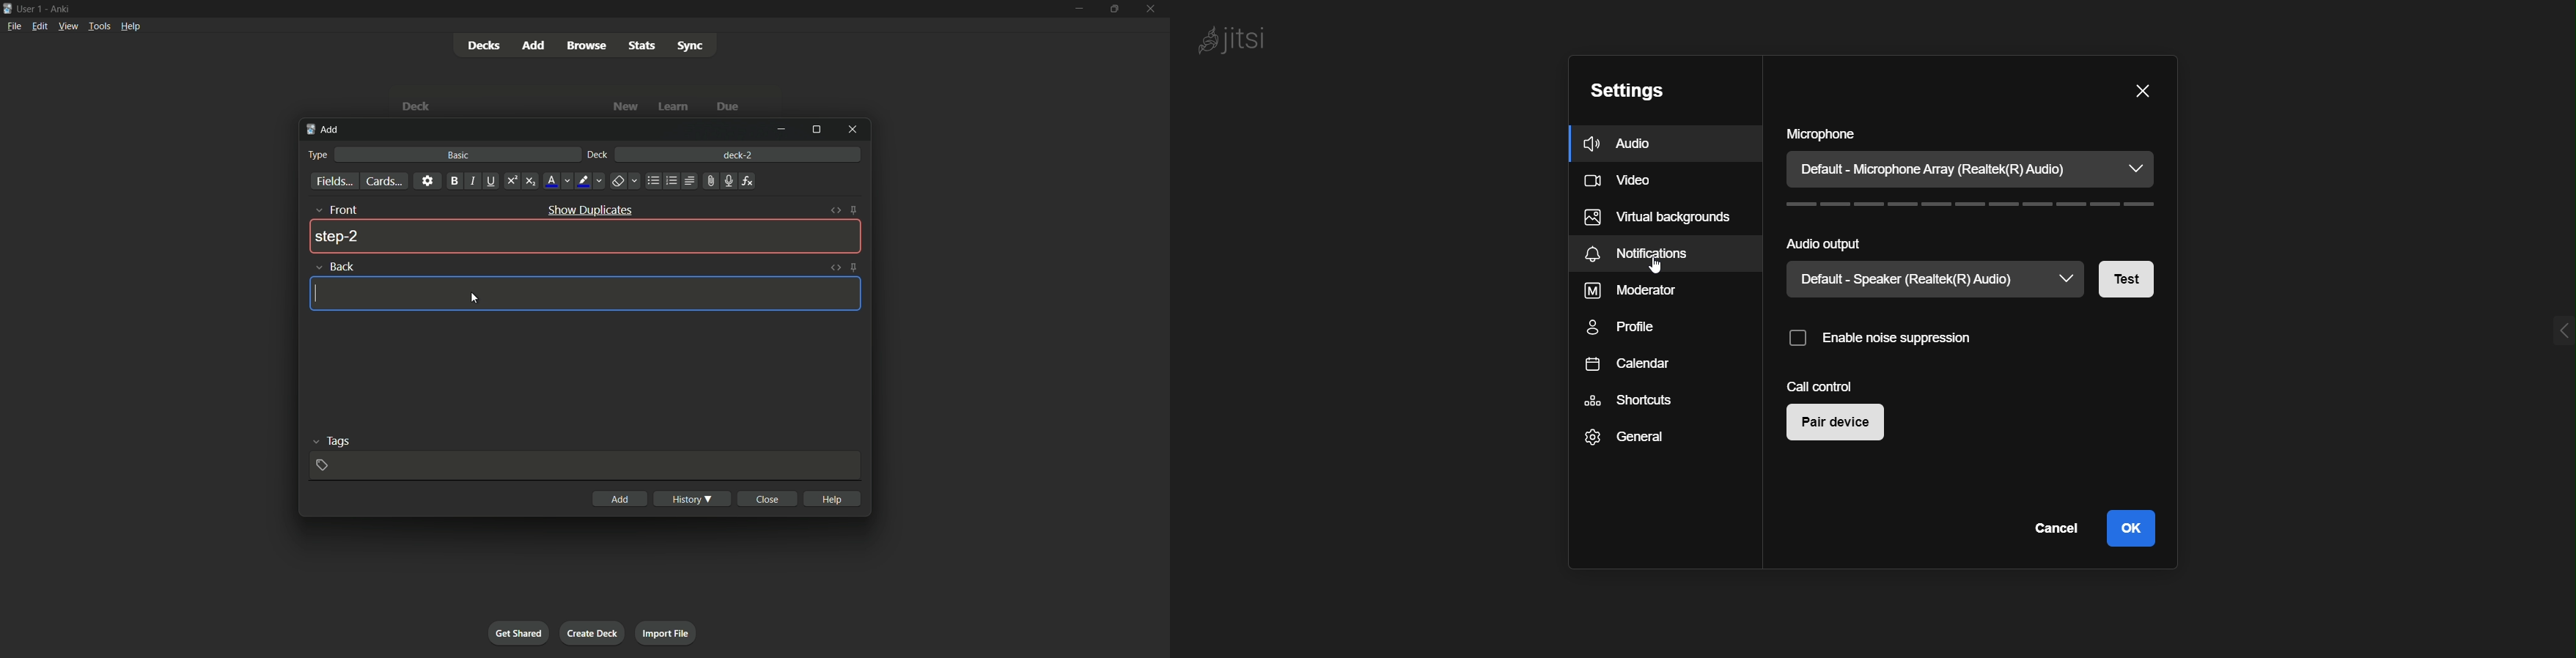 This screenshot has width=2576, height=672. Describe the element at coordinates (520, 633) in the screenshot. I see `get shared` at that location.